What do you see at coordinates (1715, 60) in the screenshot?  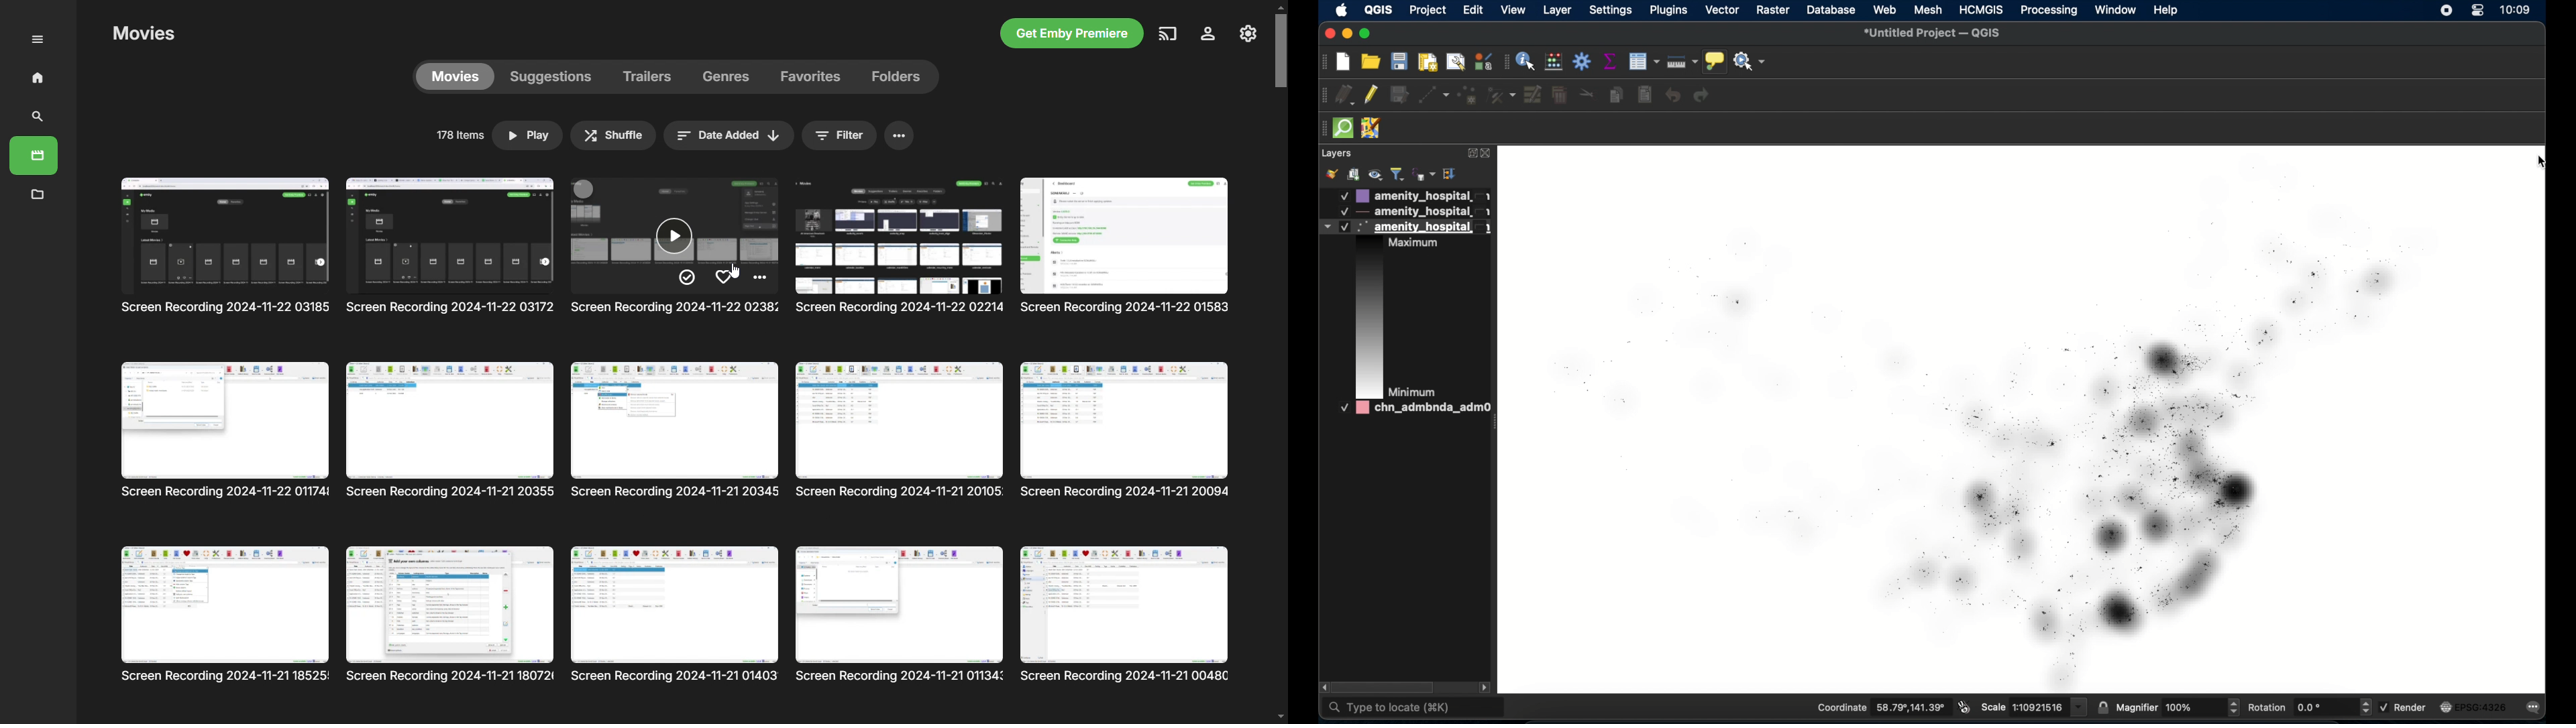 I see `show map tips` at bounding box center [1715, 60].